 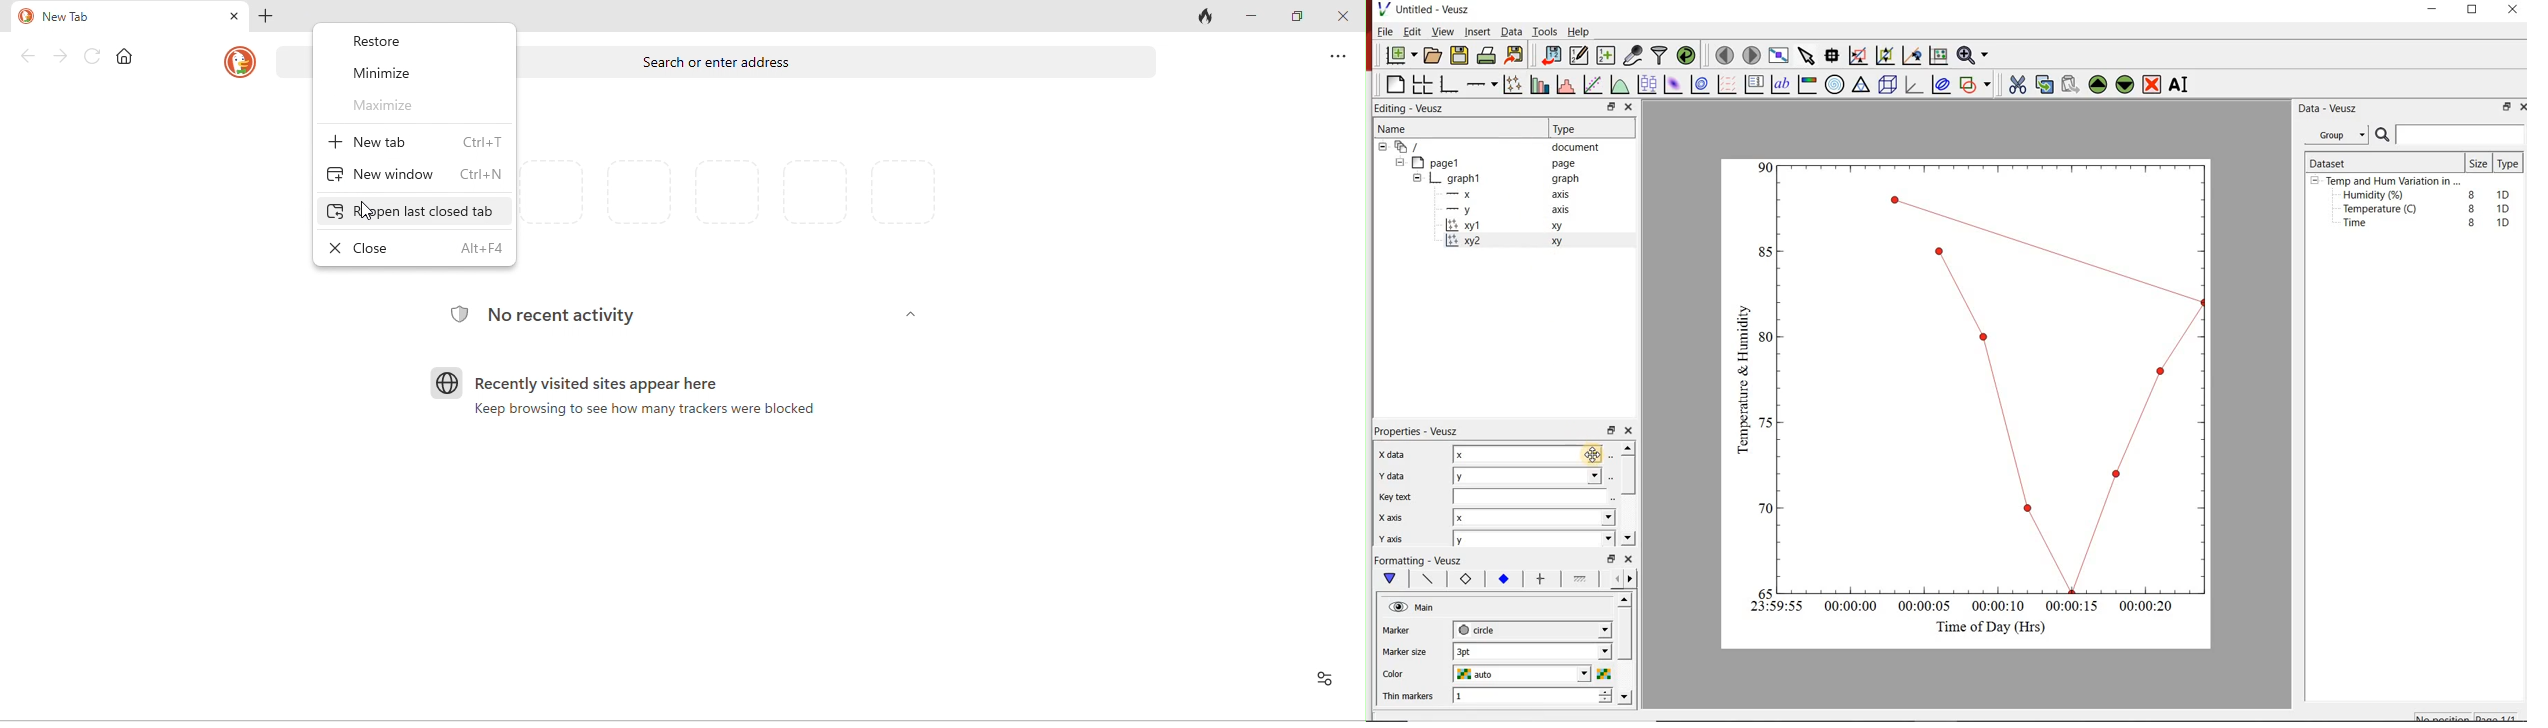 I want to click on Temperature & Humidity, so click(x=1739, y=376).